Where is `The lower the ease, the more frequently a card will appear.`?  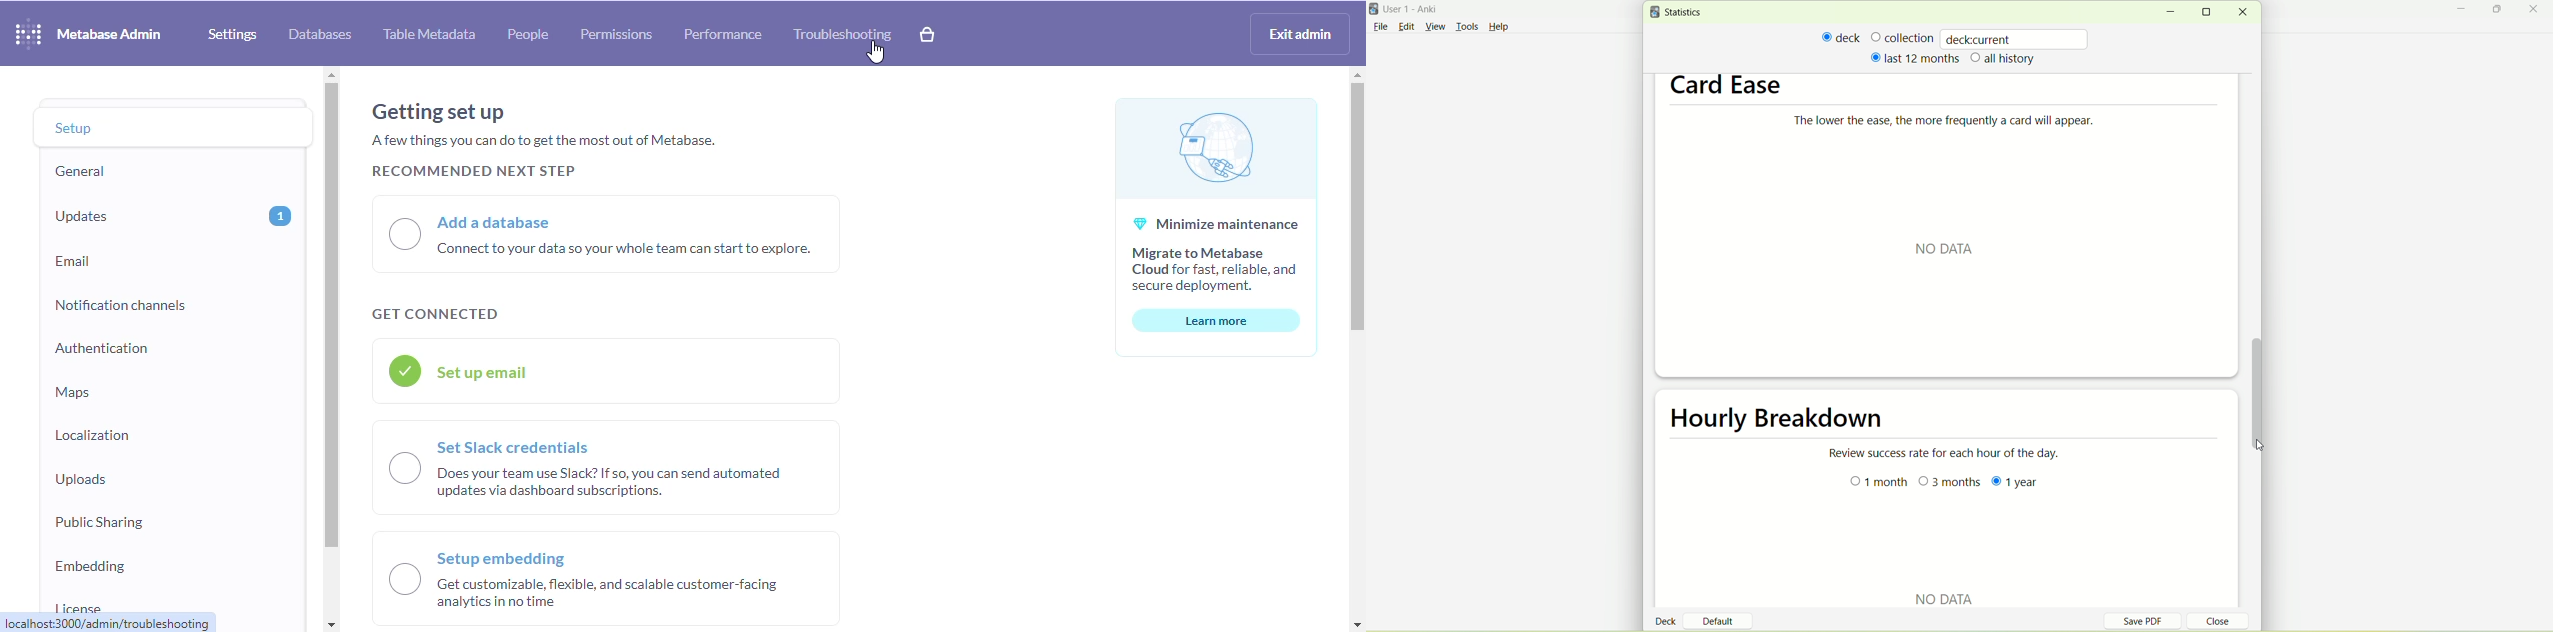
The lower the ease, the more frequently a card will appear. is located at coordinates (1965, 124).